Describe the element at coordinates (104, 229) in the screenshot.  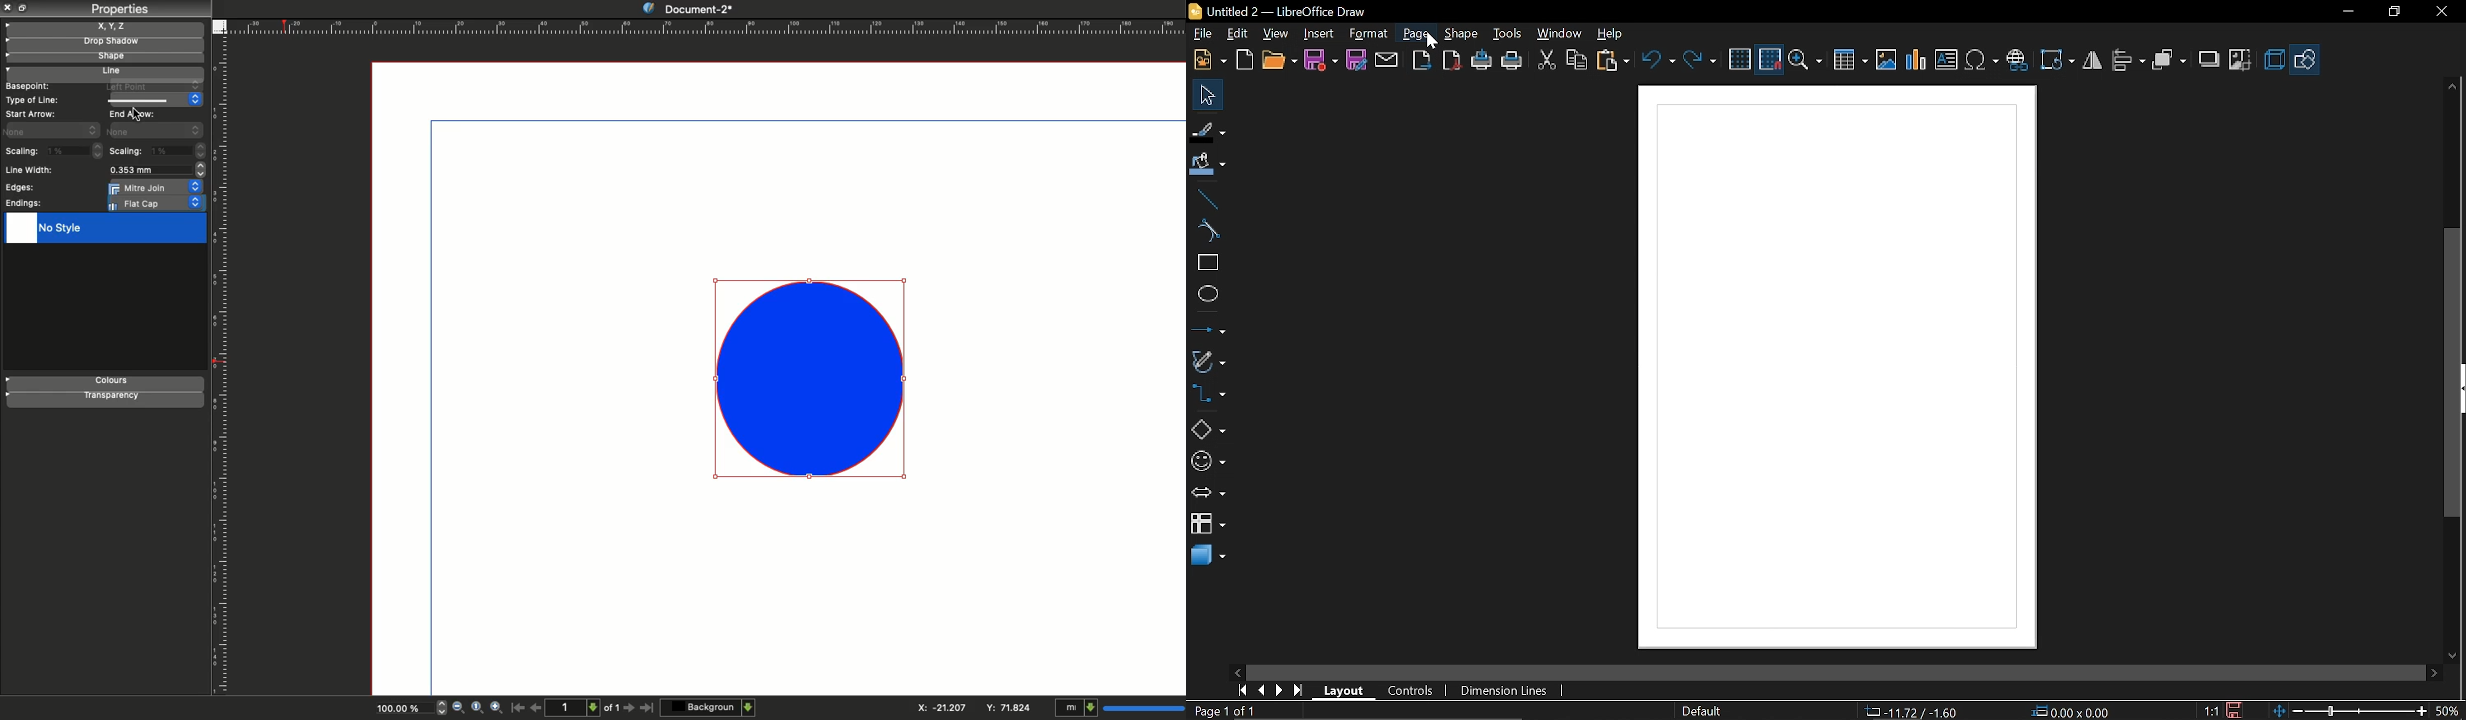
I see `No style` at that location.